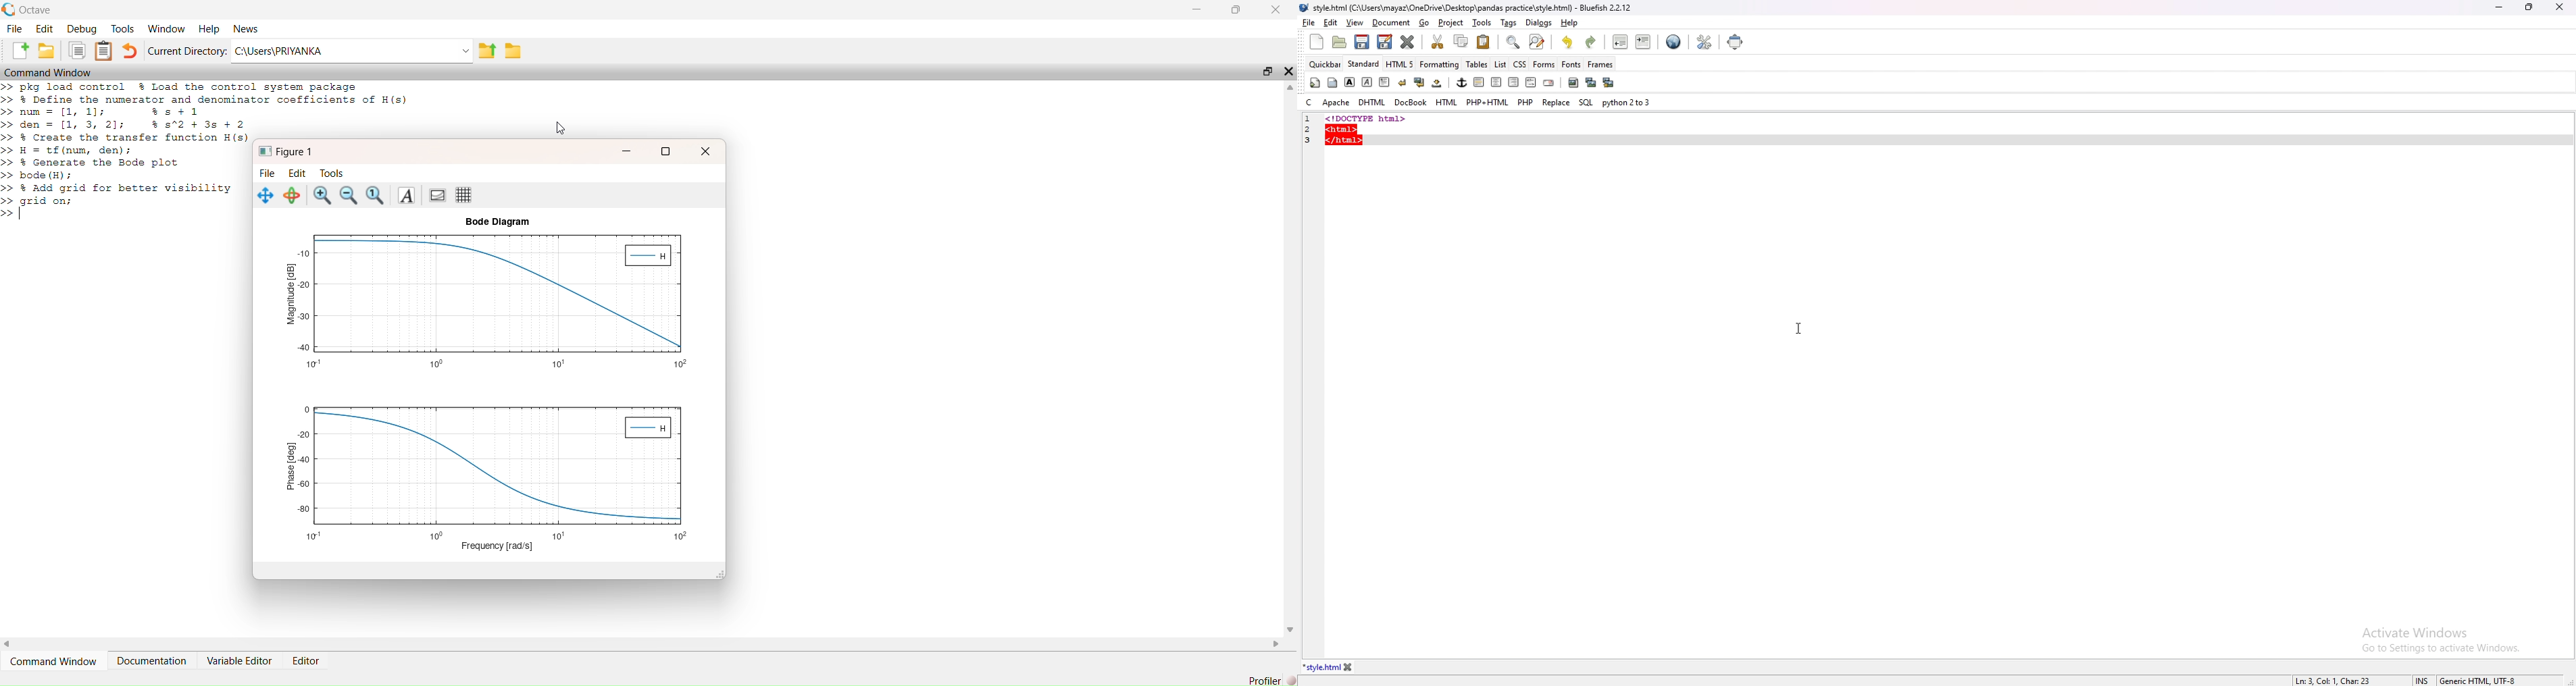 The height and width of the screenshot is (700, 2576). Describe the element at coordinates (1308, 119) in the screenshot. I see `line number` at that location.